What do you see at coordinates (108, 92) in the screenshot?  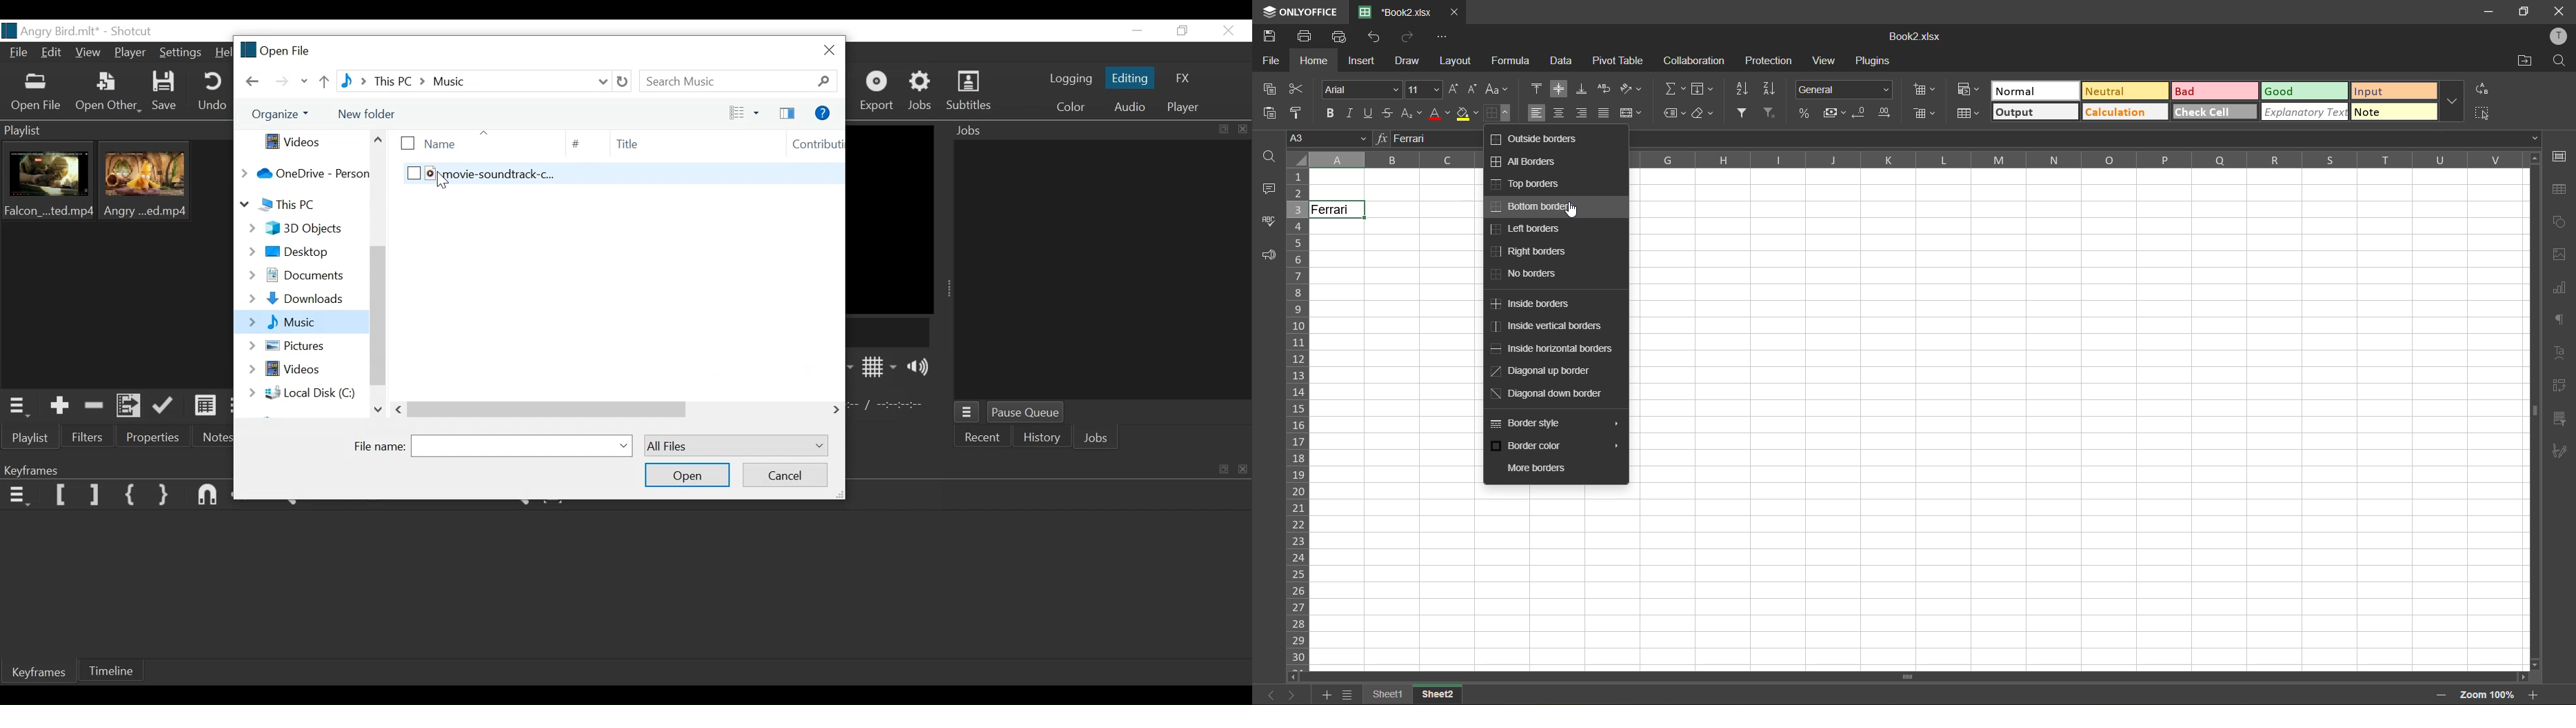 I see `Open Other` at bounding box center [108, 92].